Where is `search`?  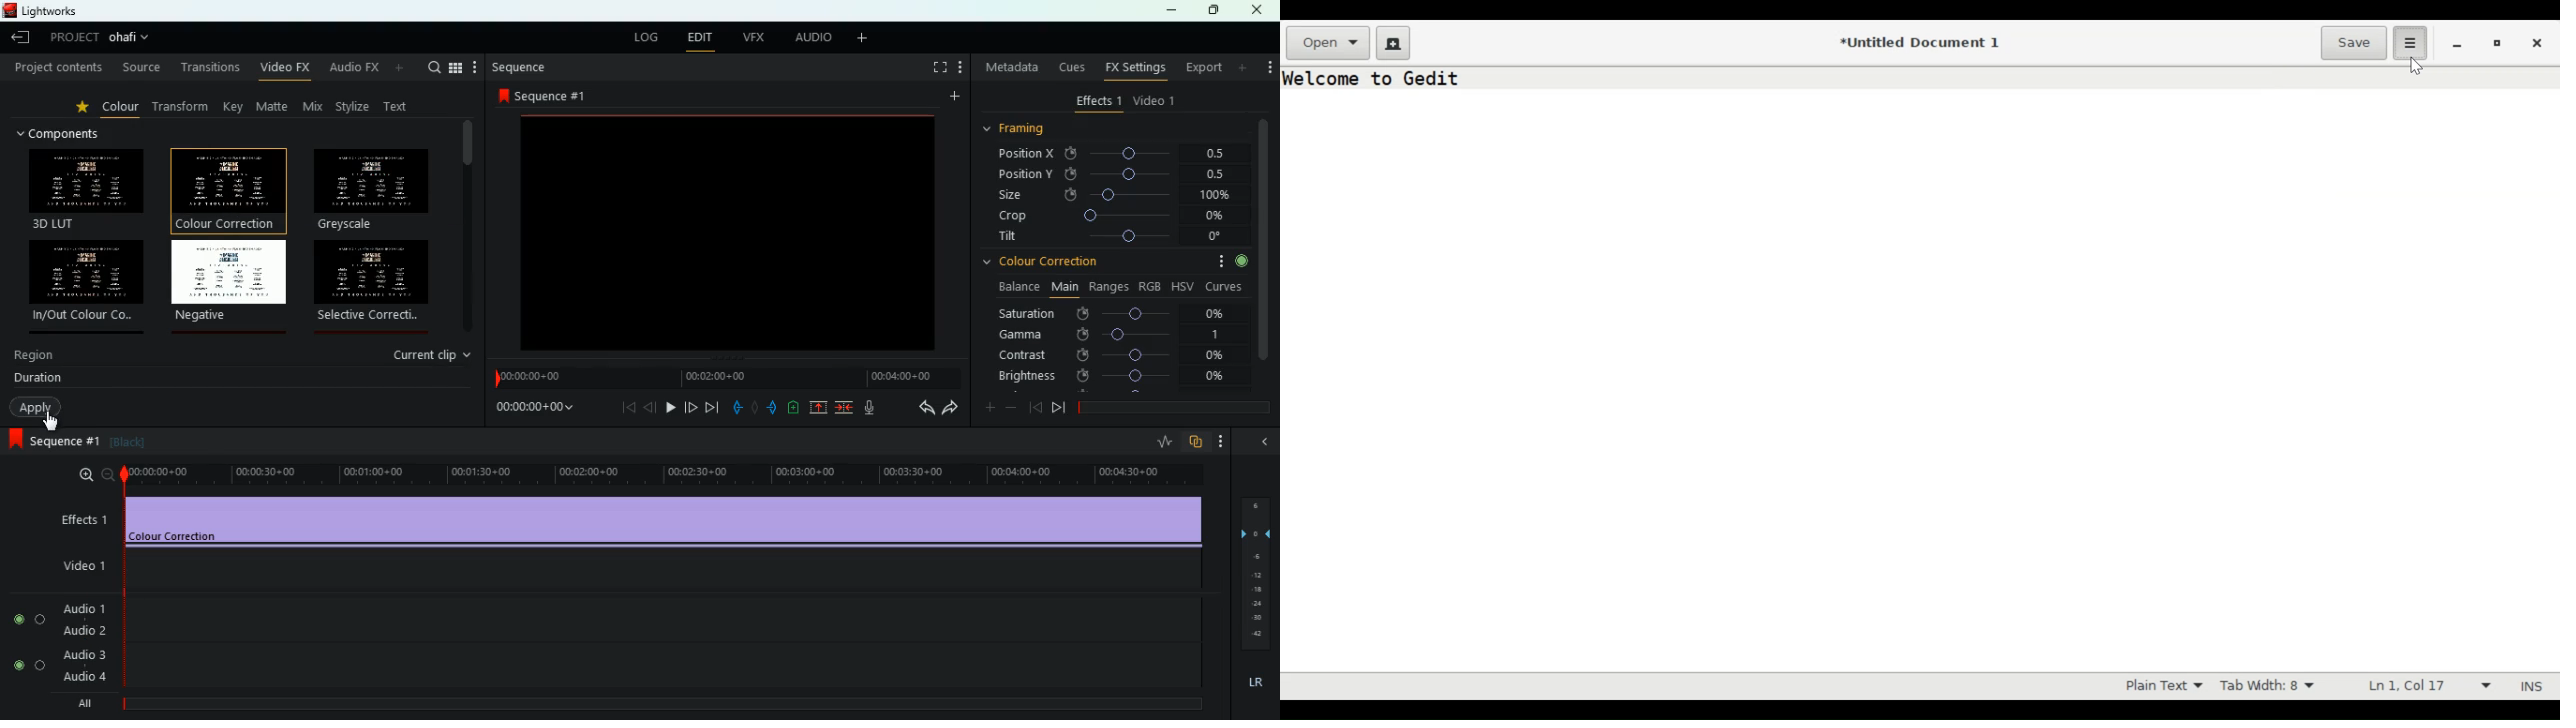
search is located at coordinates (434, 67).